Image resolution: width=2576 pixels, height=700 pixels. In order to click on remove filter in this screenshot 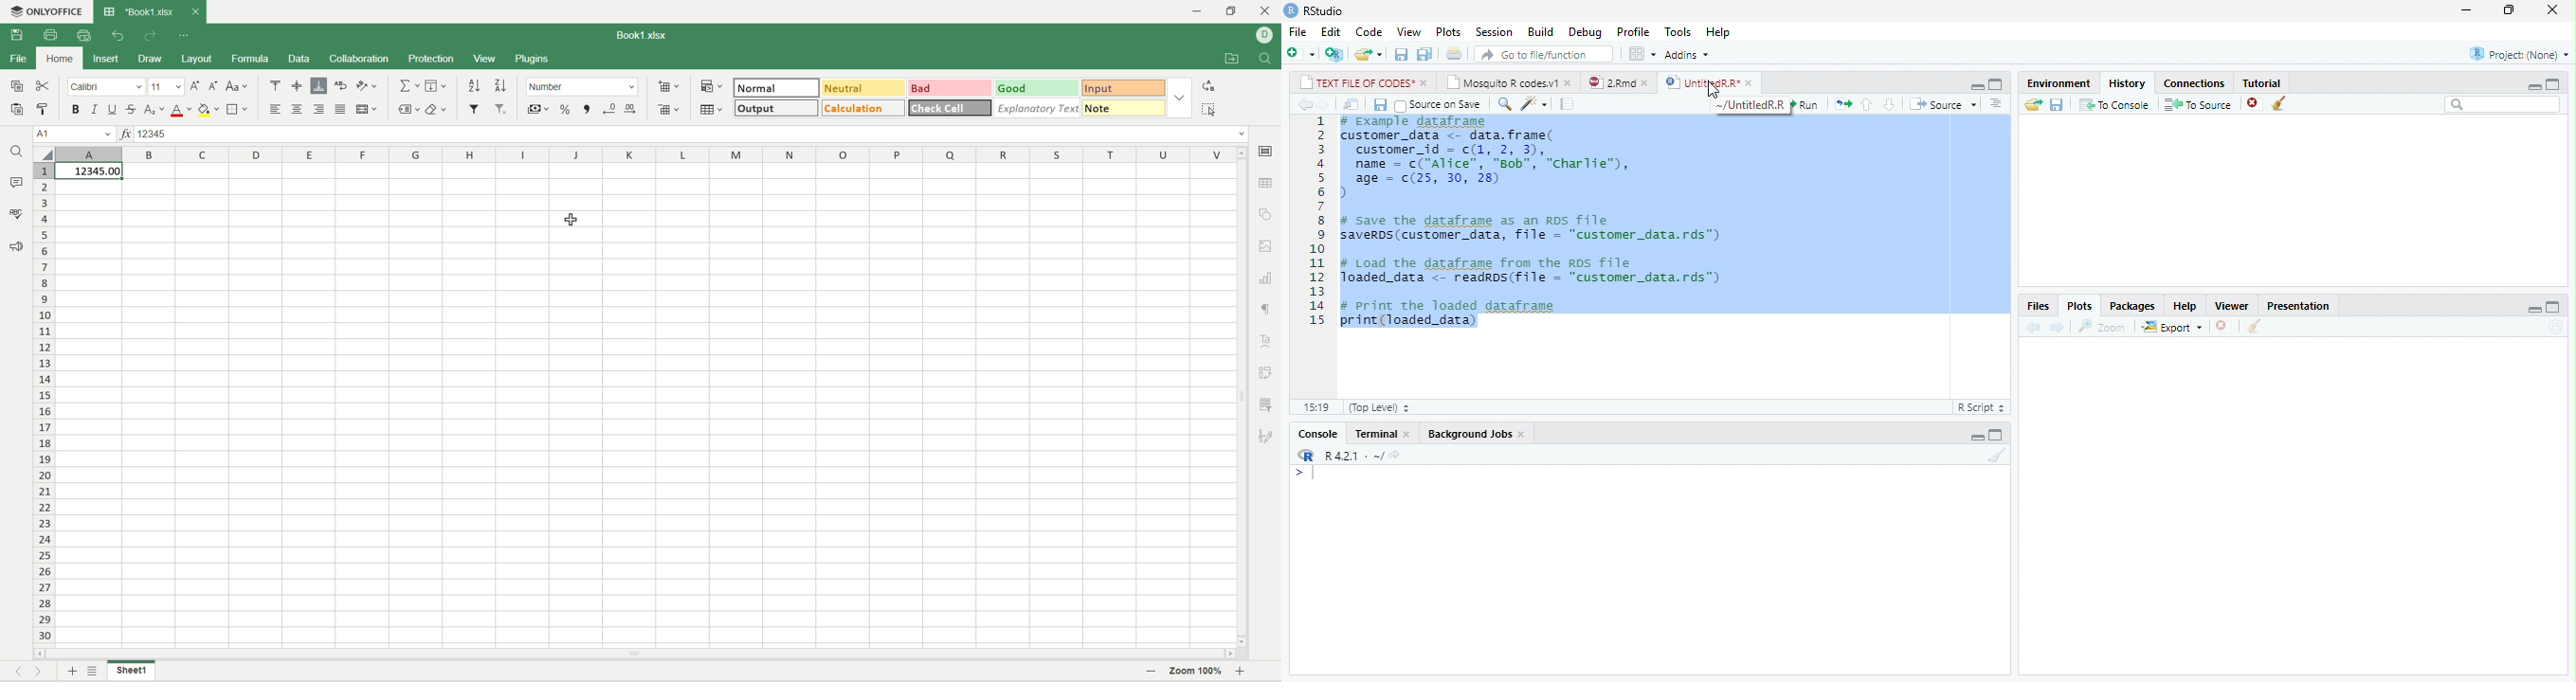, I will do `click(500, 109)`.